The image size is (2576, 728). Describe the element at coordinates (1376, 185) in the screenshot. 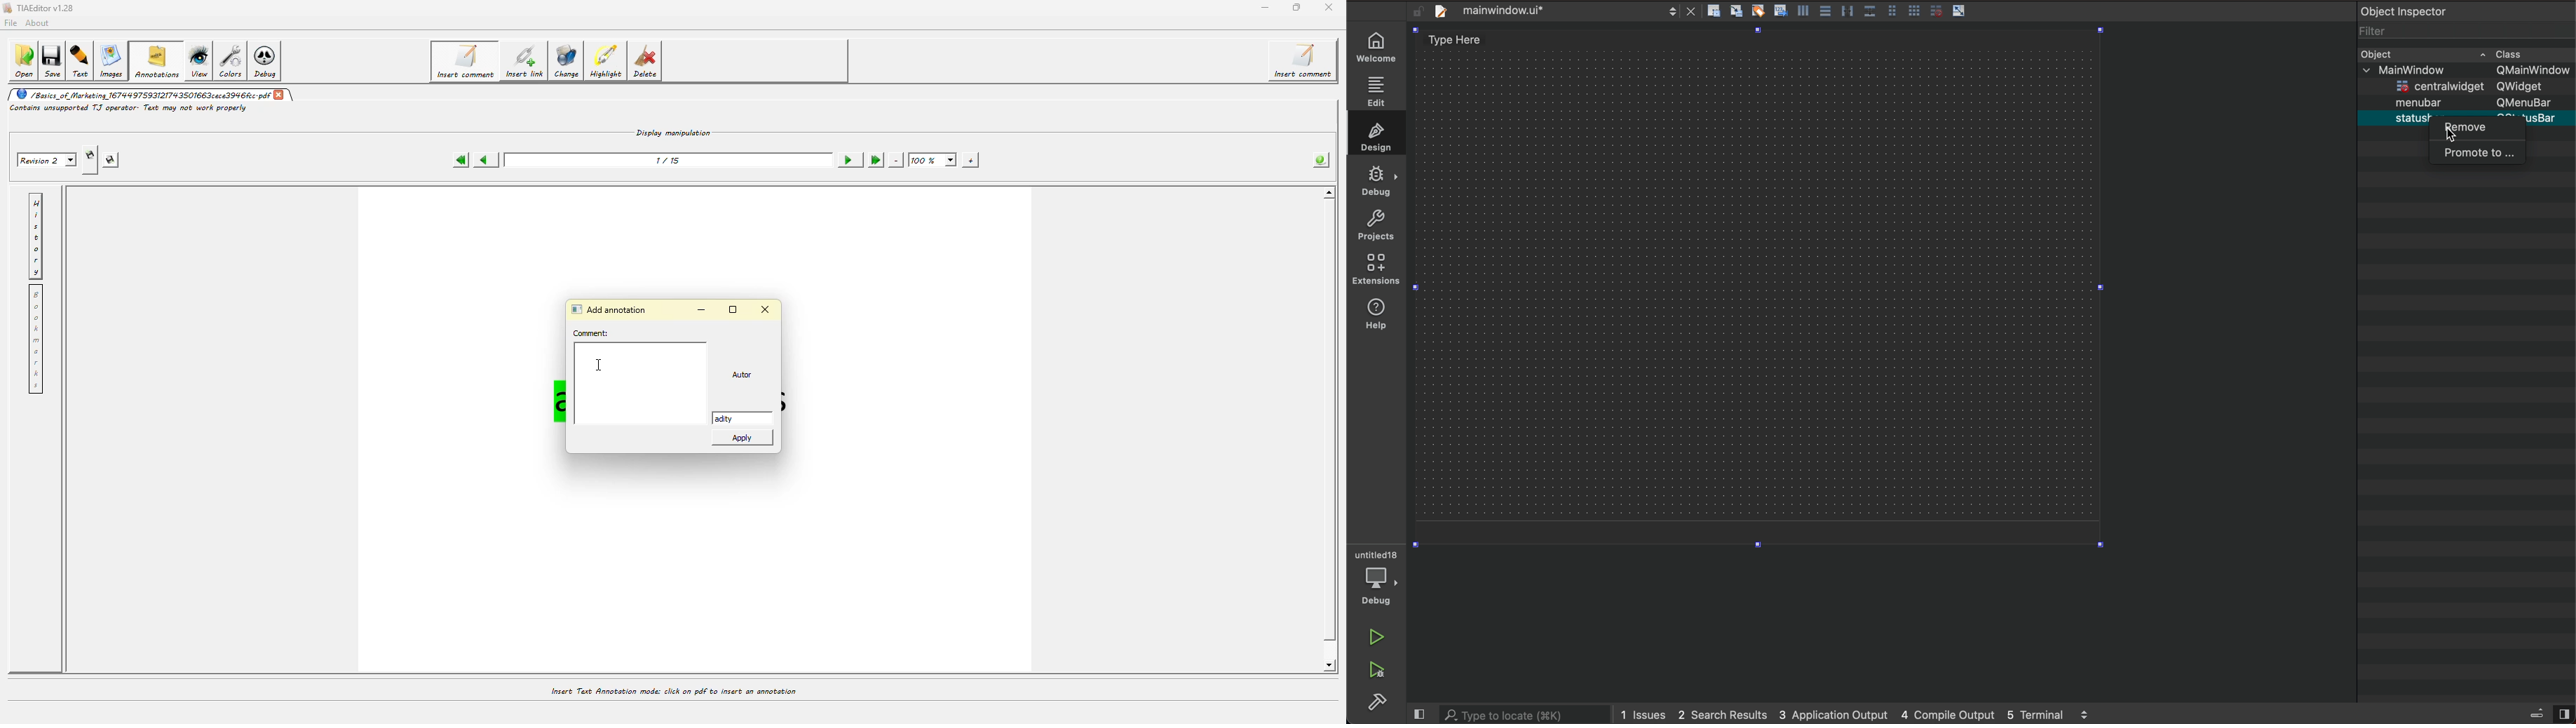

I see `debug` at that location.